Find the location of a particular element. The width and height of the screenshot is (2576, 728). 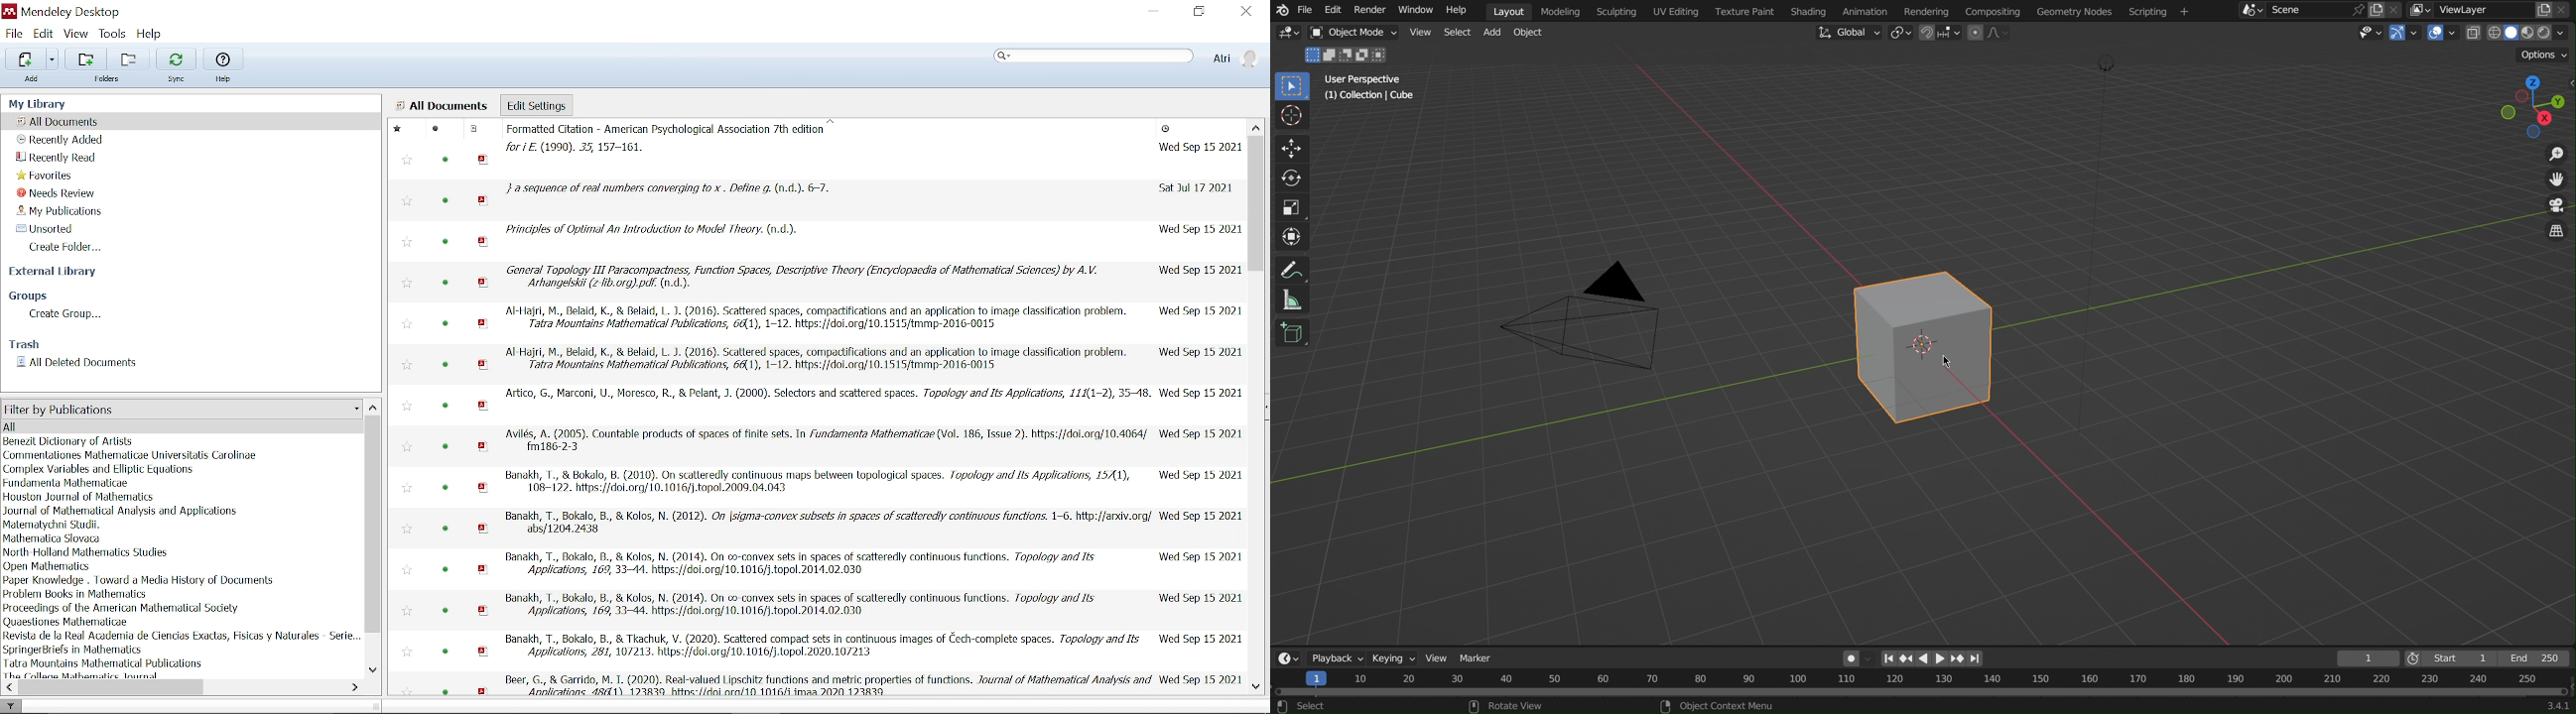

favourite is located at coordinates (407, 569).